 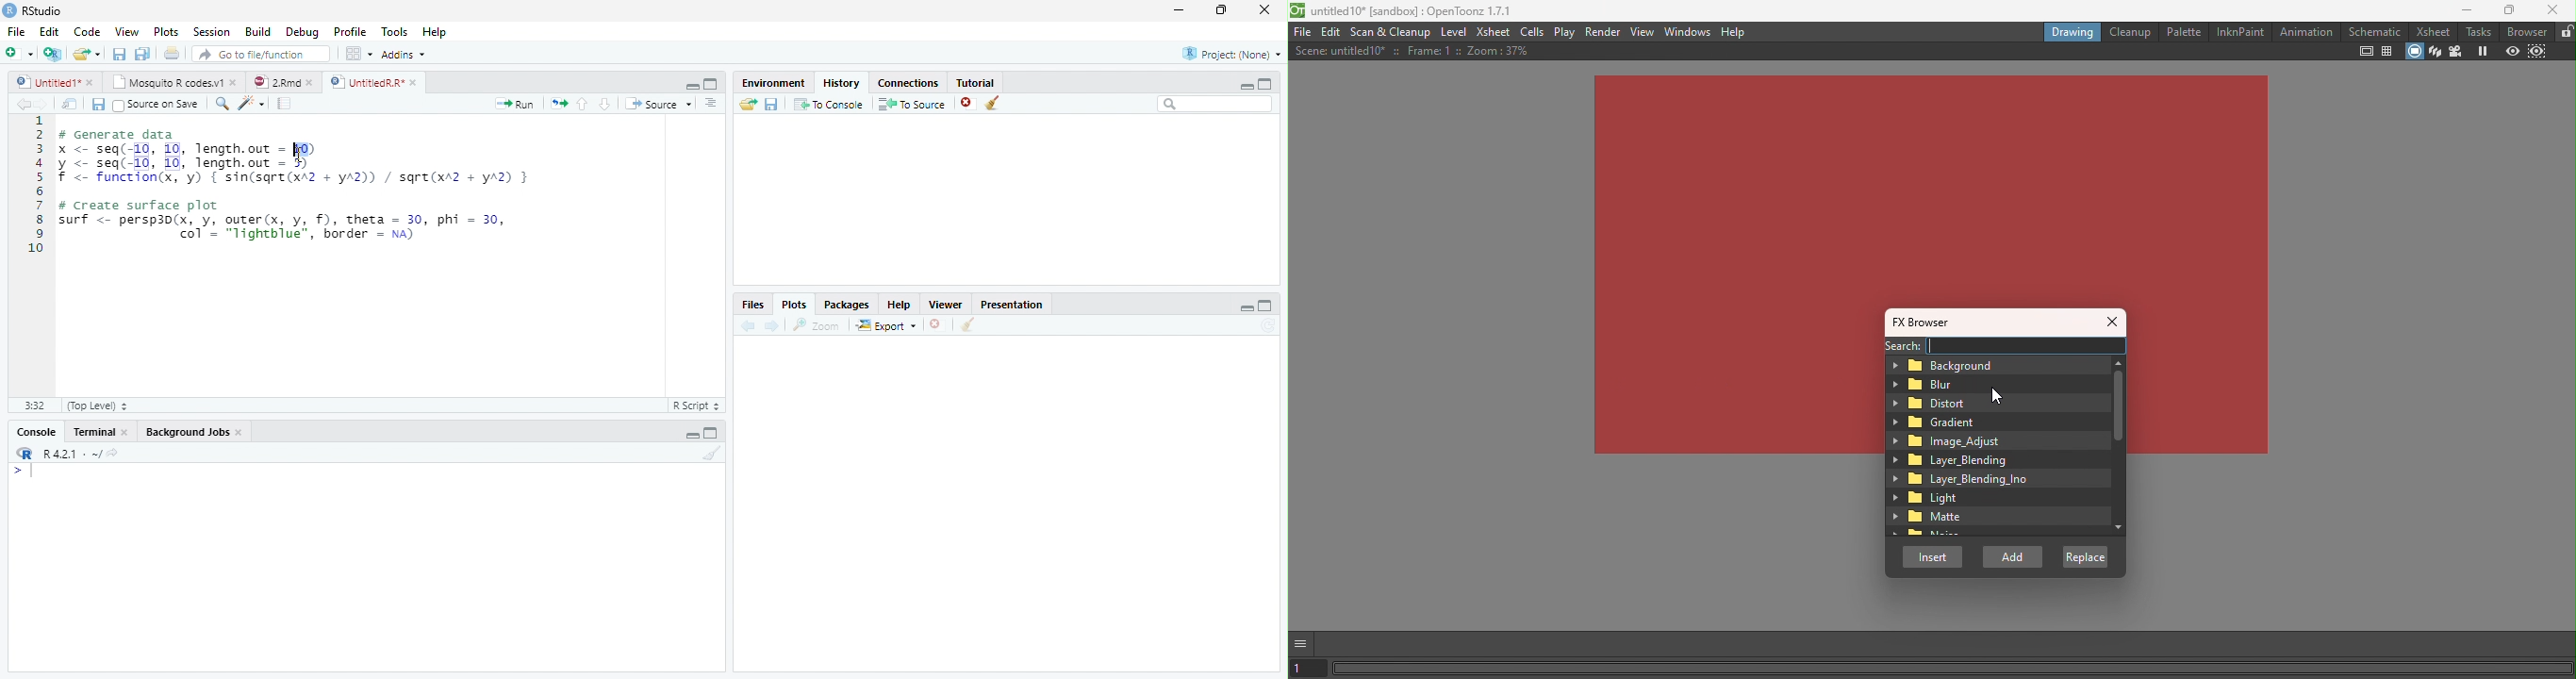 What do you see at coordinates (754, 304) in the screenshot?
I see `Files` at bounding box center [754, 304].